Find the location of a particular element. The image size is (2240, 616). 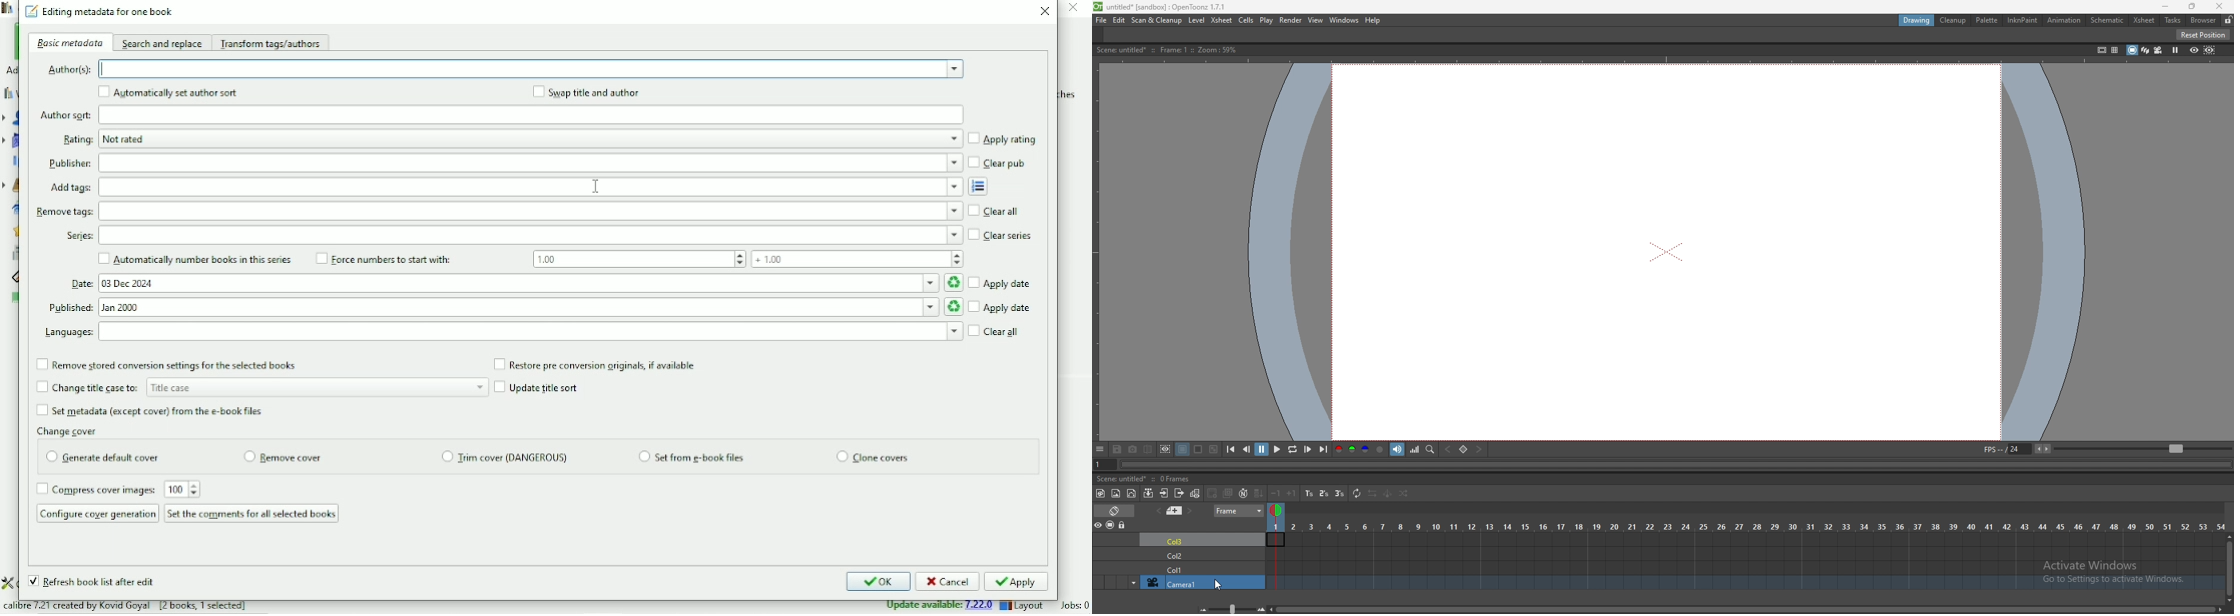

trim cover checkbox is located at coordinates (505, 457).